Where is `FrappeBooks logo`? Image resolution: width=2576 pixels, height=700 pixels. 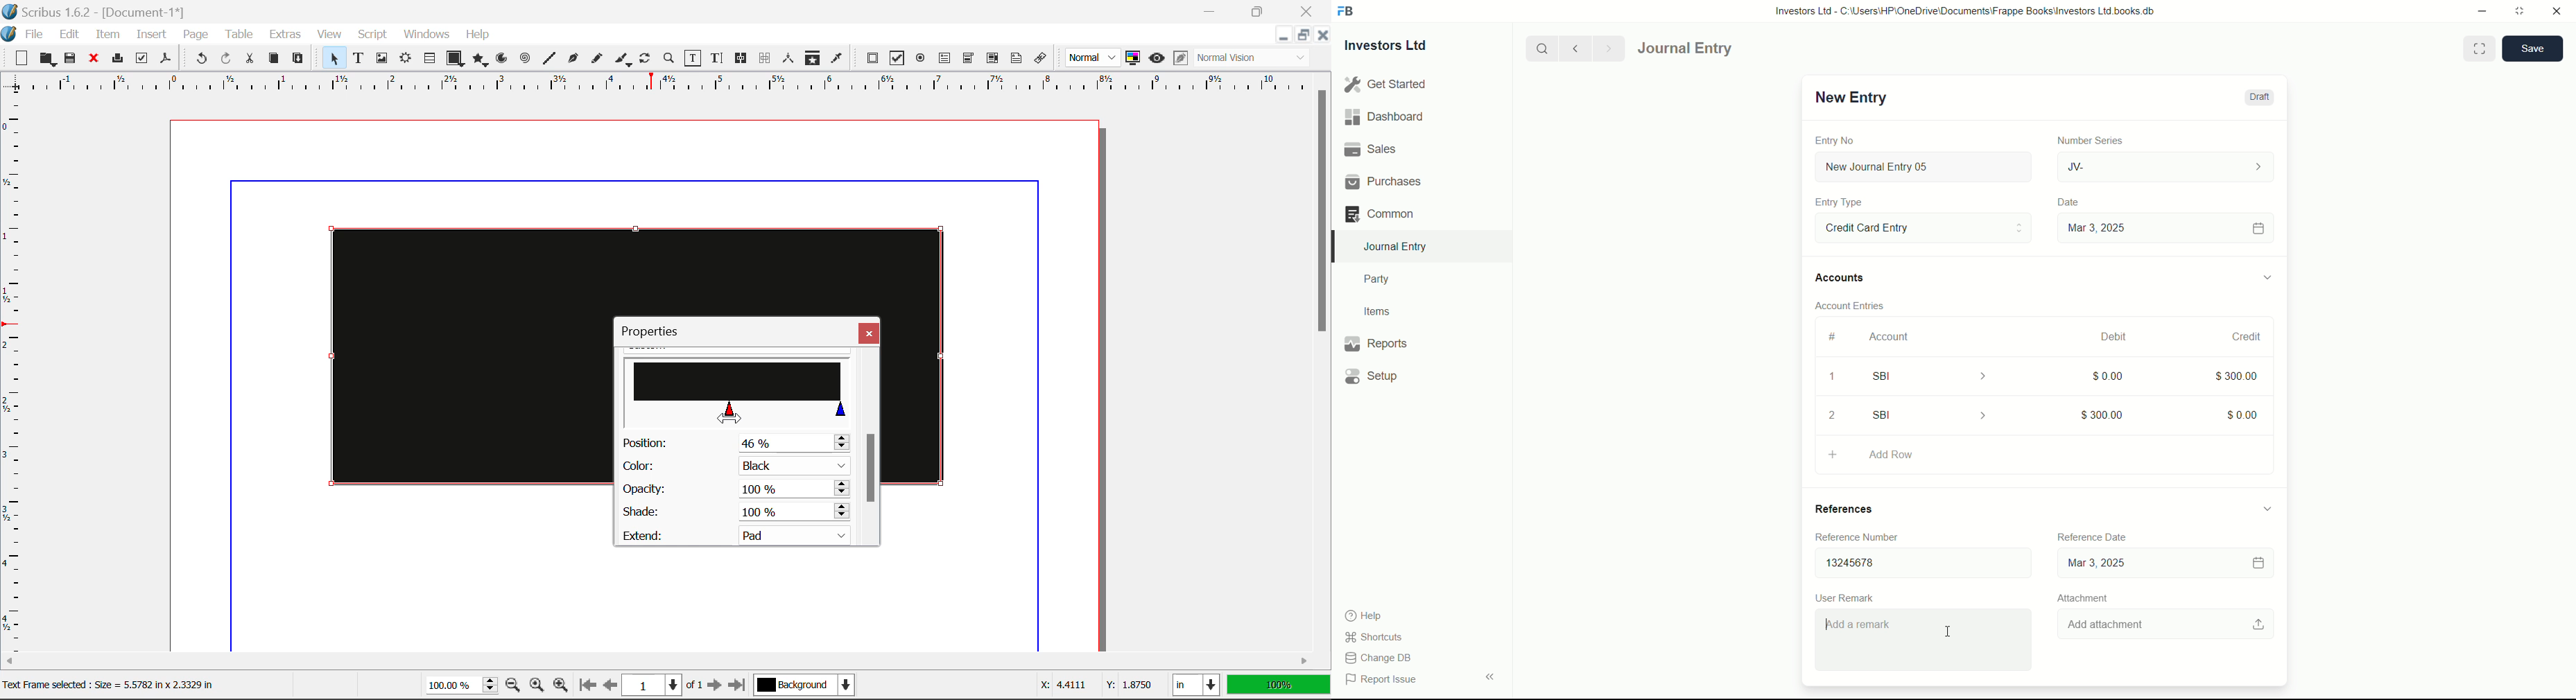 FrappeBooks logo is located at coordinates (1346, 12).